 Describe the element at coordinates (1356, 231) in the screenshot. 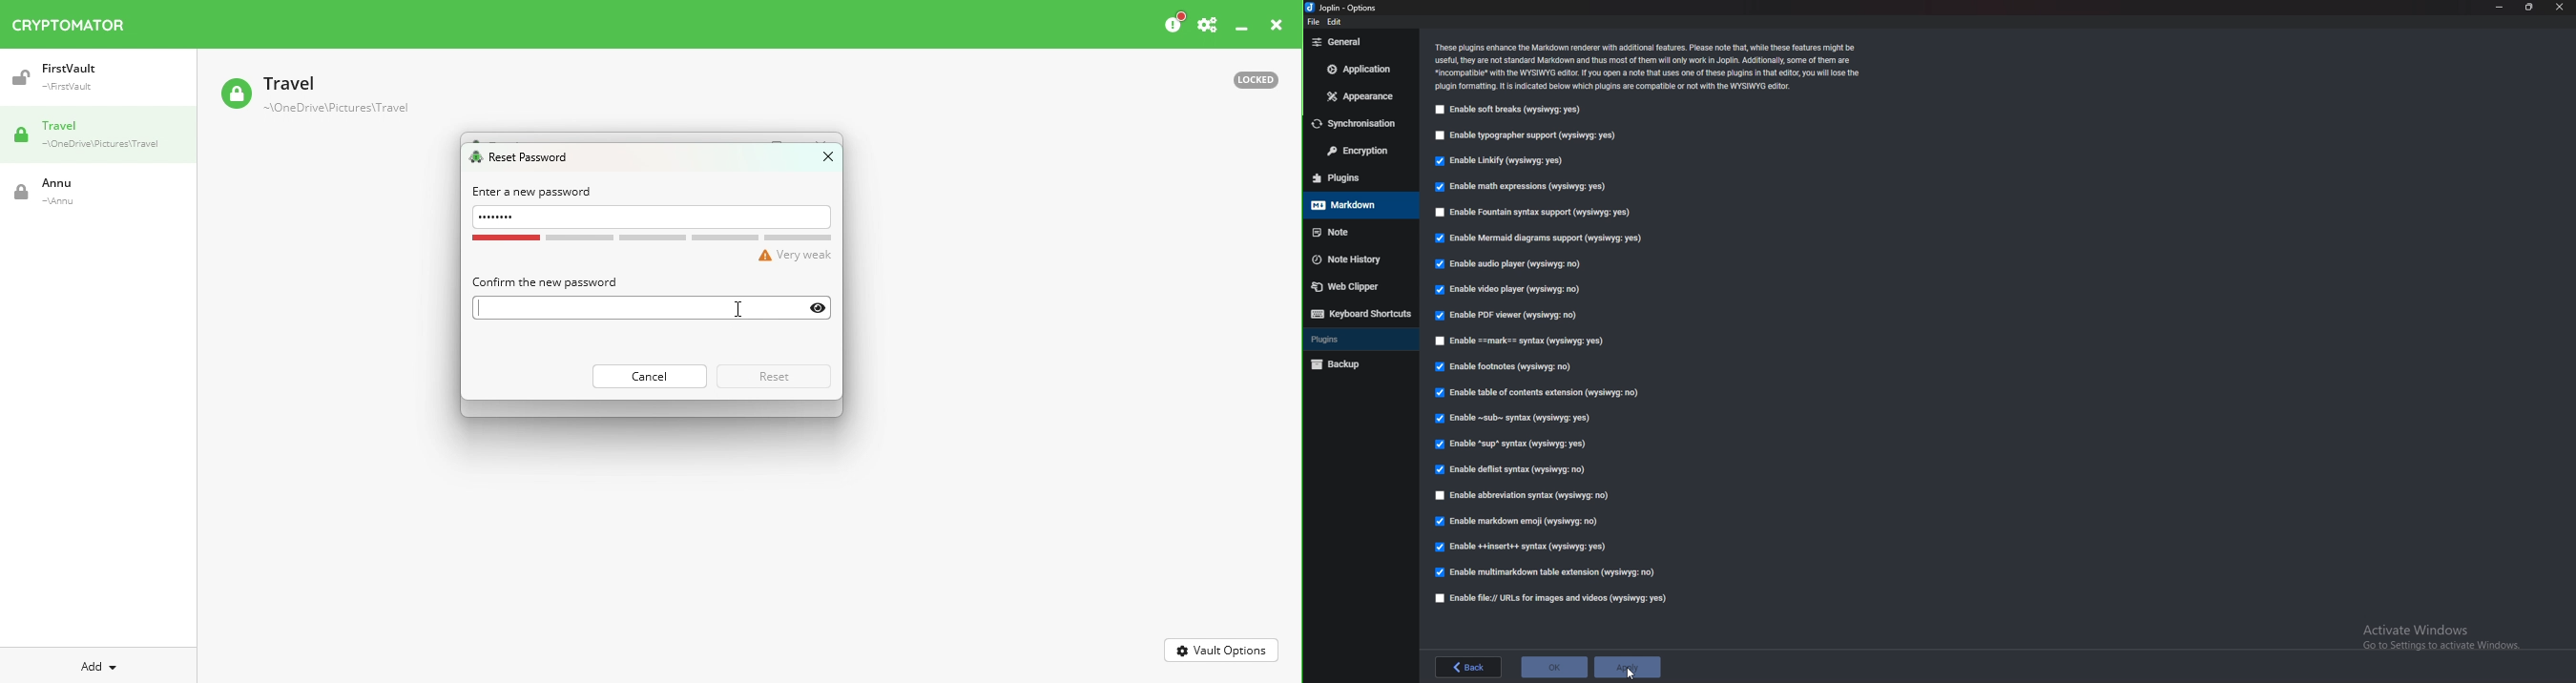

I see `note` at that location.